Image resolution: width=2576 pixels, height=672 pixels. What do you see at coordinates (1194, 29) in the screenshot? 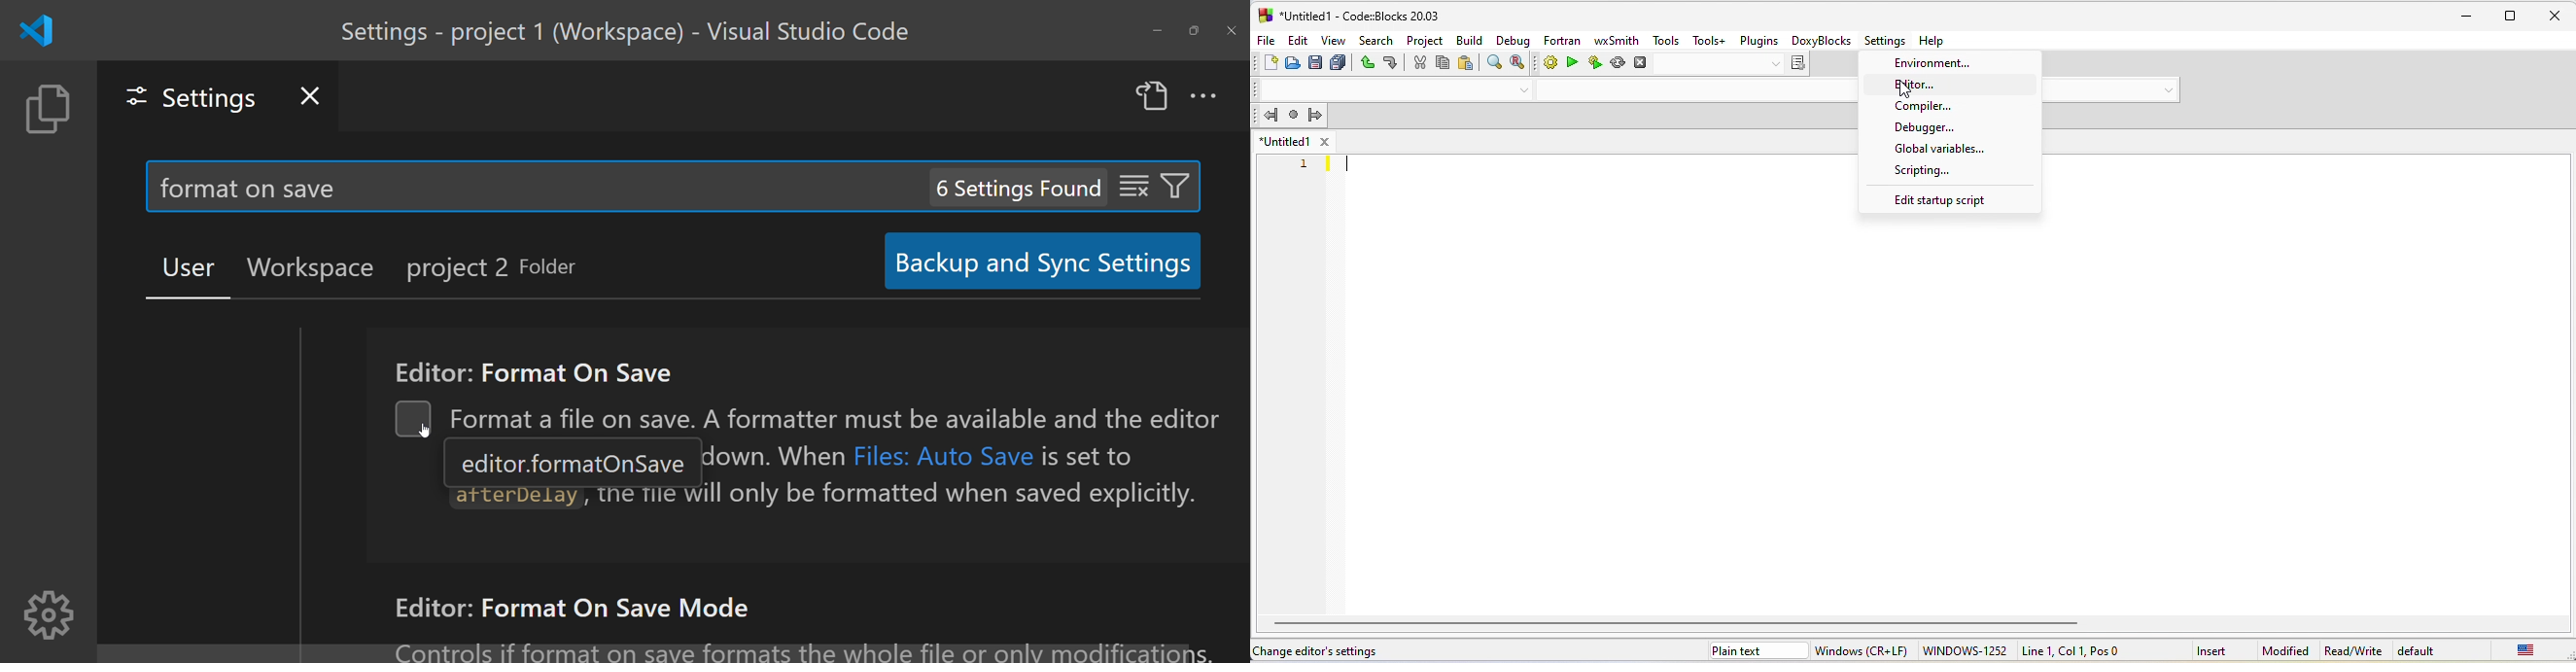
I see `maximize` at bounding box center [1194, 29].